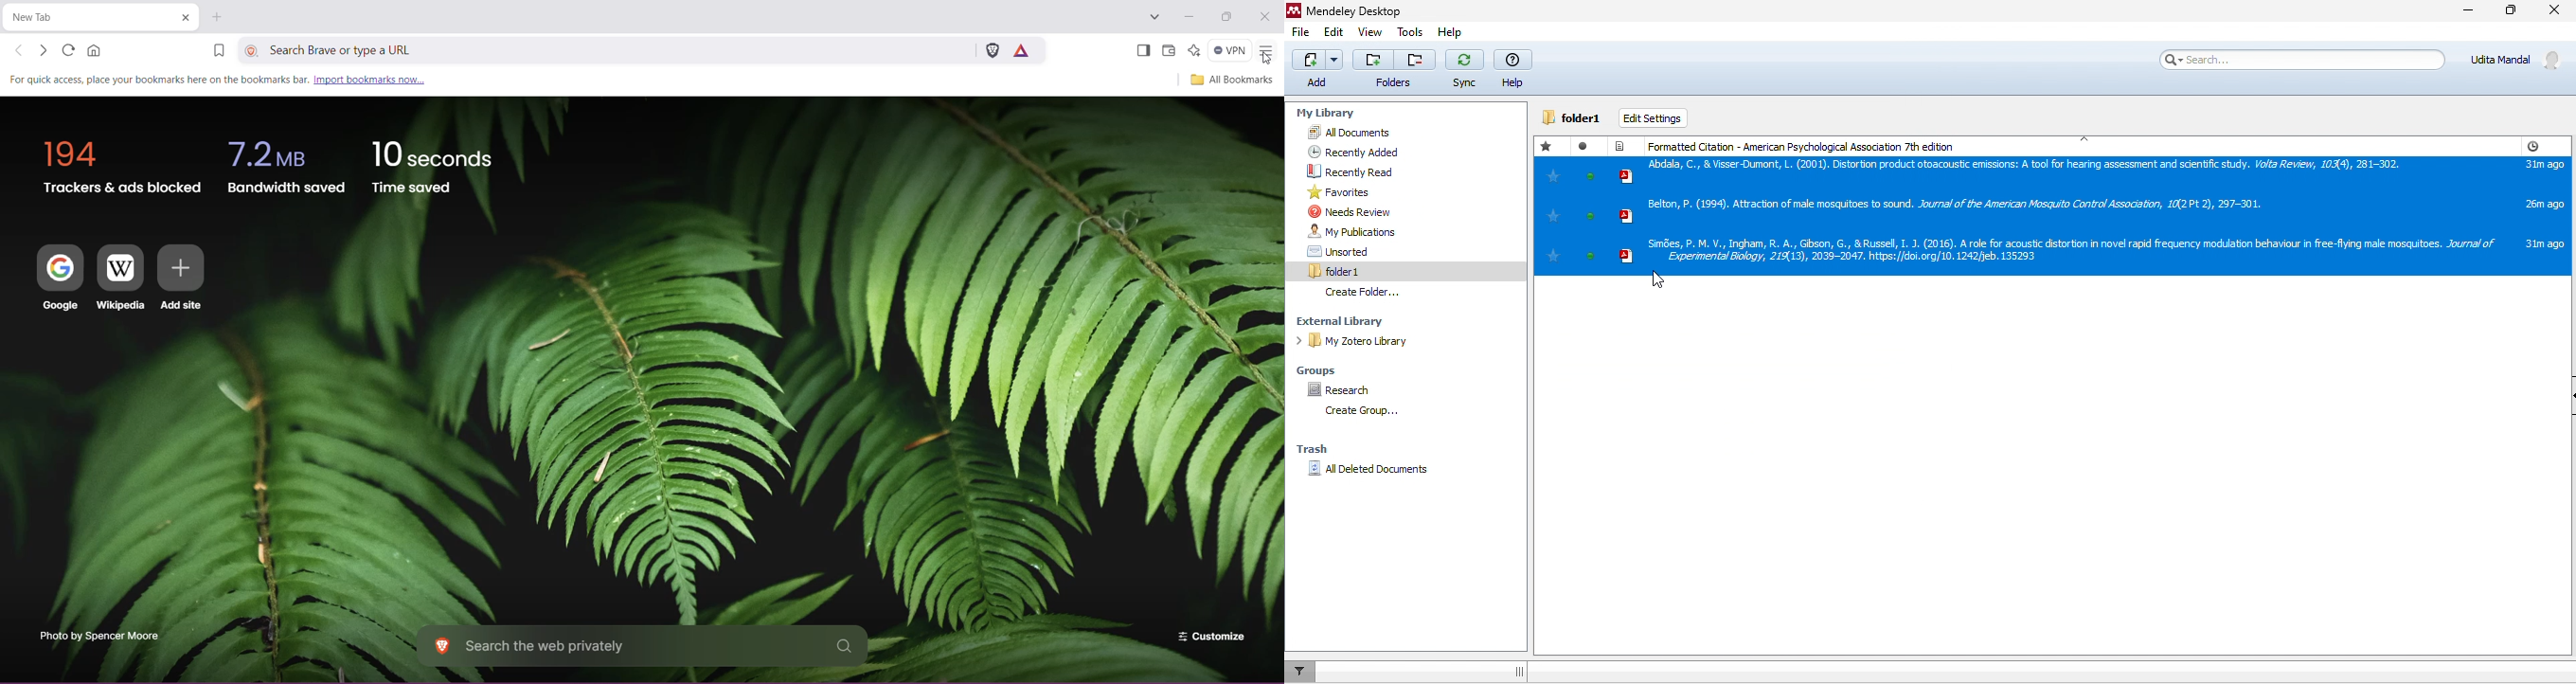 The height and width of the screenshot is (700, 2576). I want to click on my publications, so click(1368, 231).